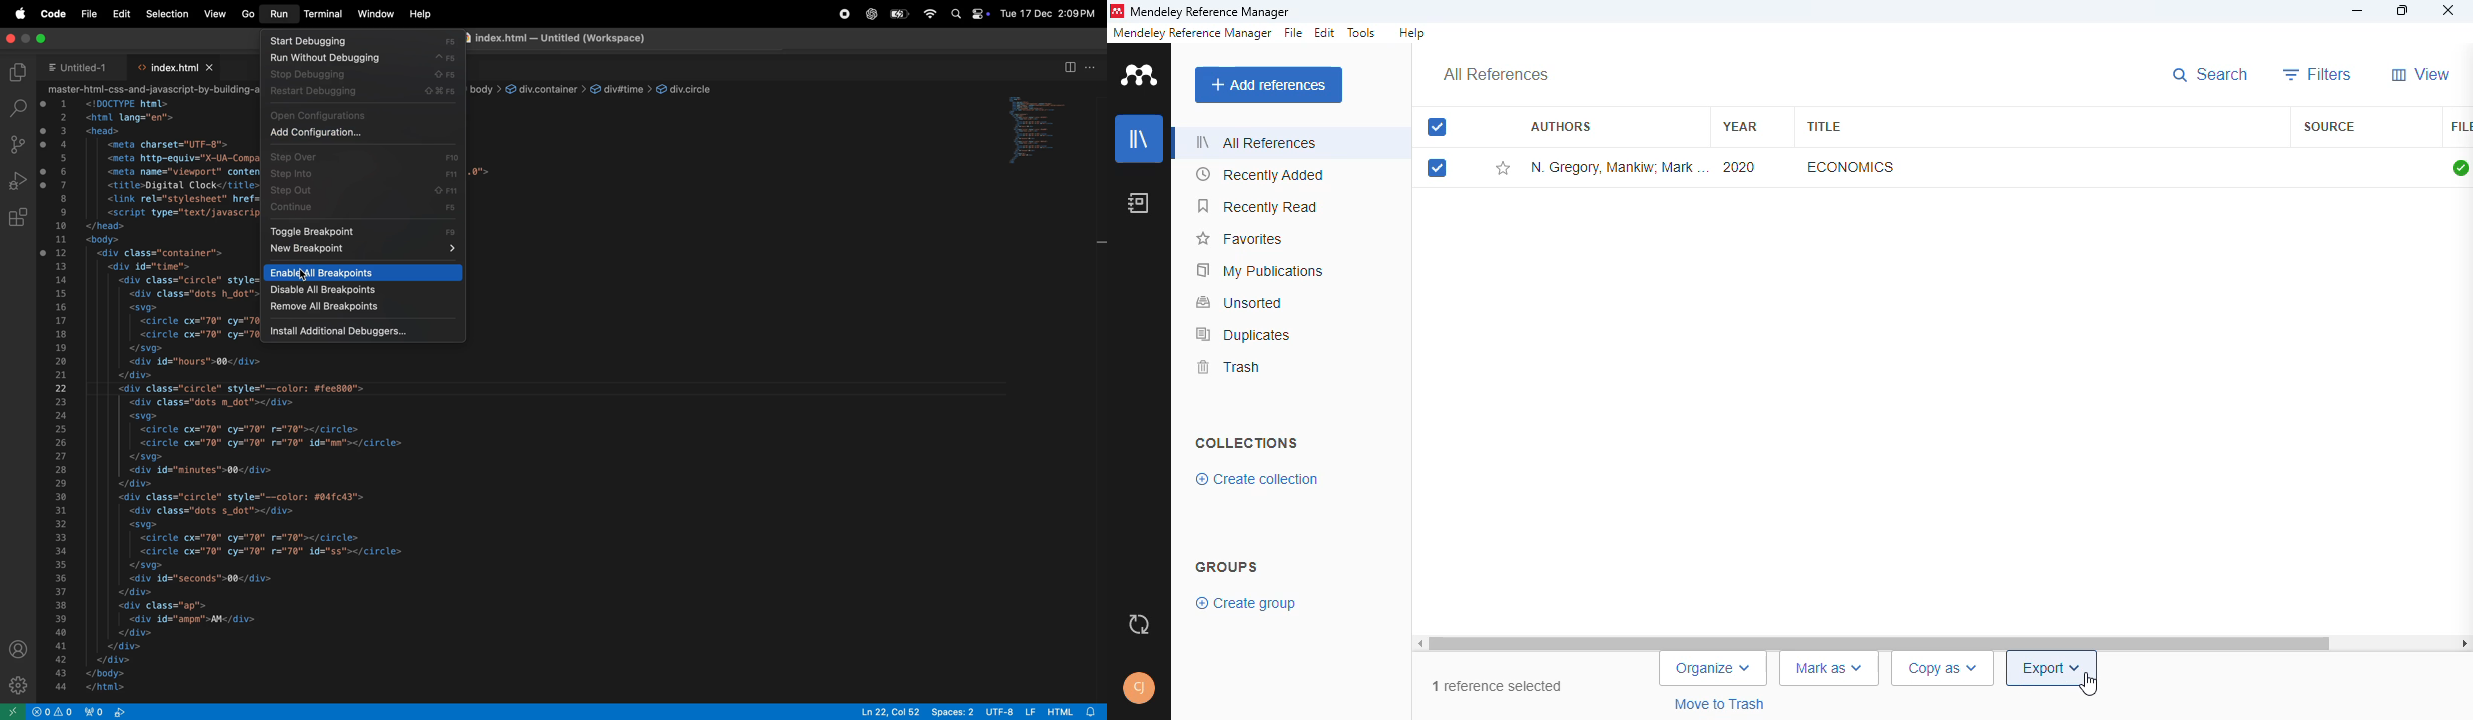  I want to click on logo, so click(1117, 11).